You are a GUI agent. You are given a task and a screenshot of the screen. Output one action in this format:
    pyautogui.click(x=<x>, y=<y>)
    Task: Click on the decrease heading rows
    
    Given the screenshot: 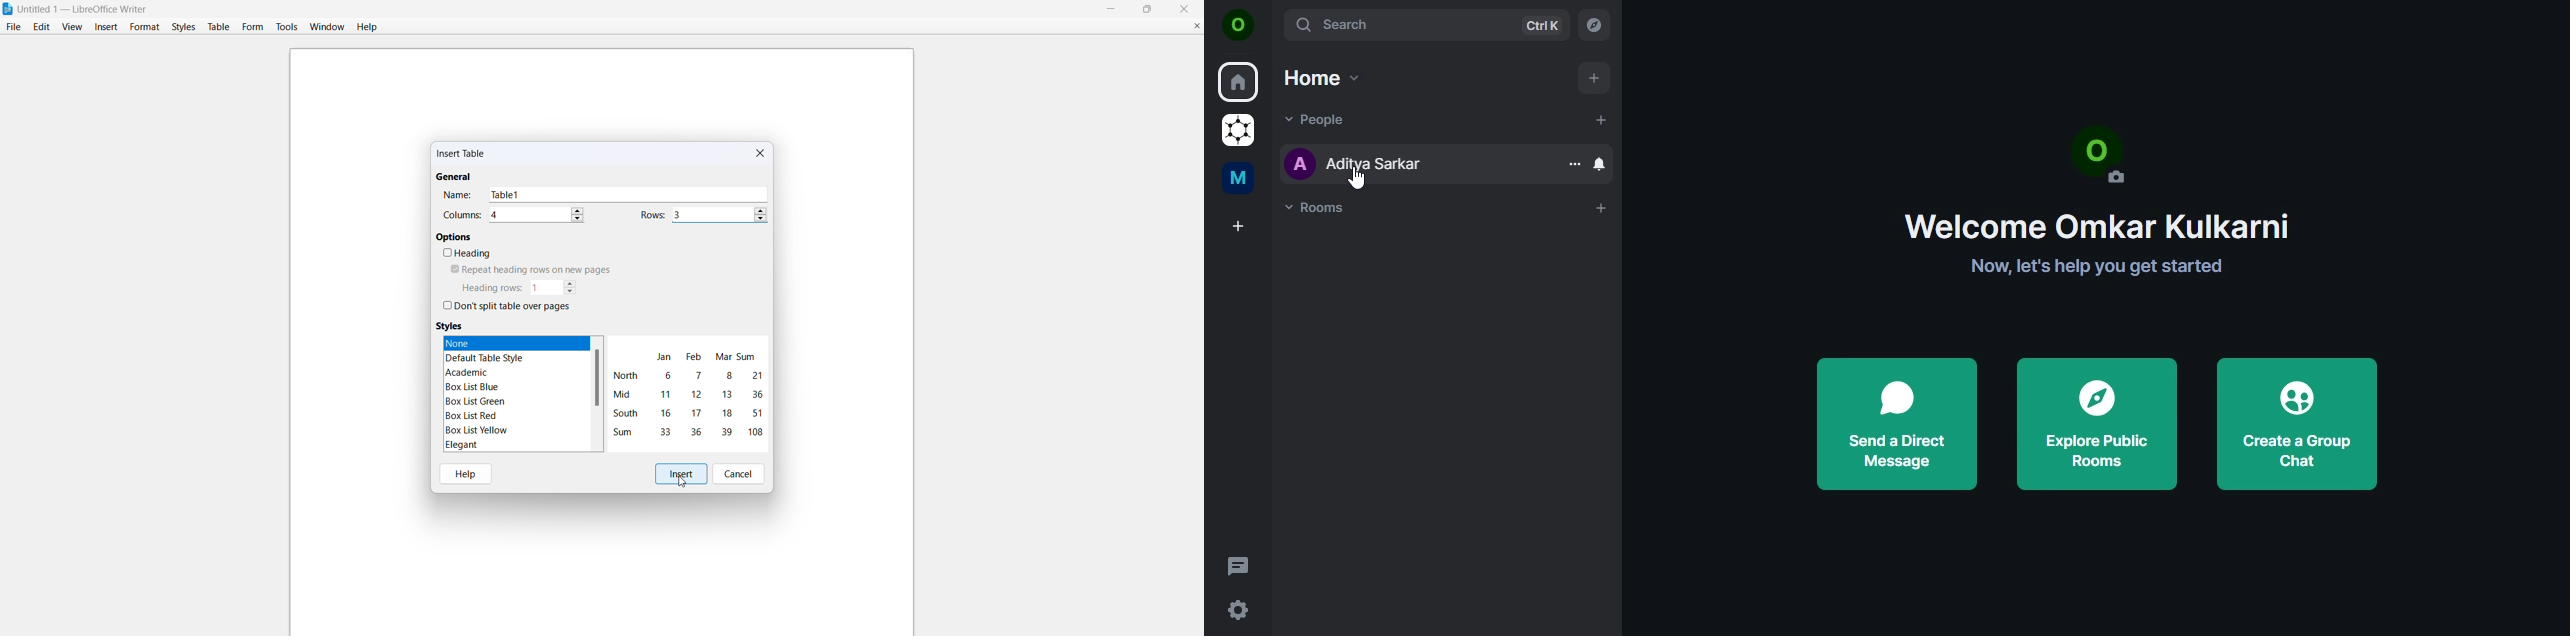 What is the action you would take?
    pyautogui.click(x=571, y=292)
    